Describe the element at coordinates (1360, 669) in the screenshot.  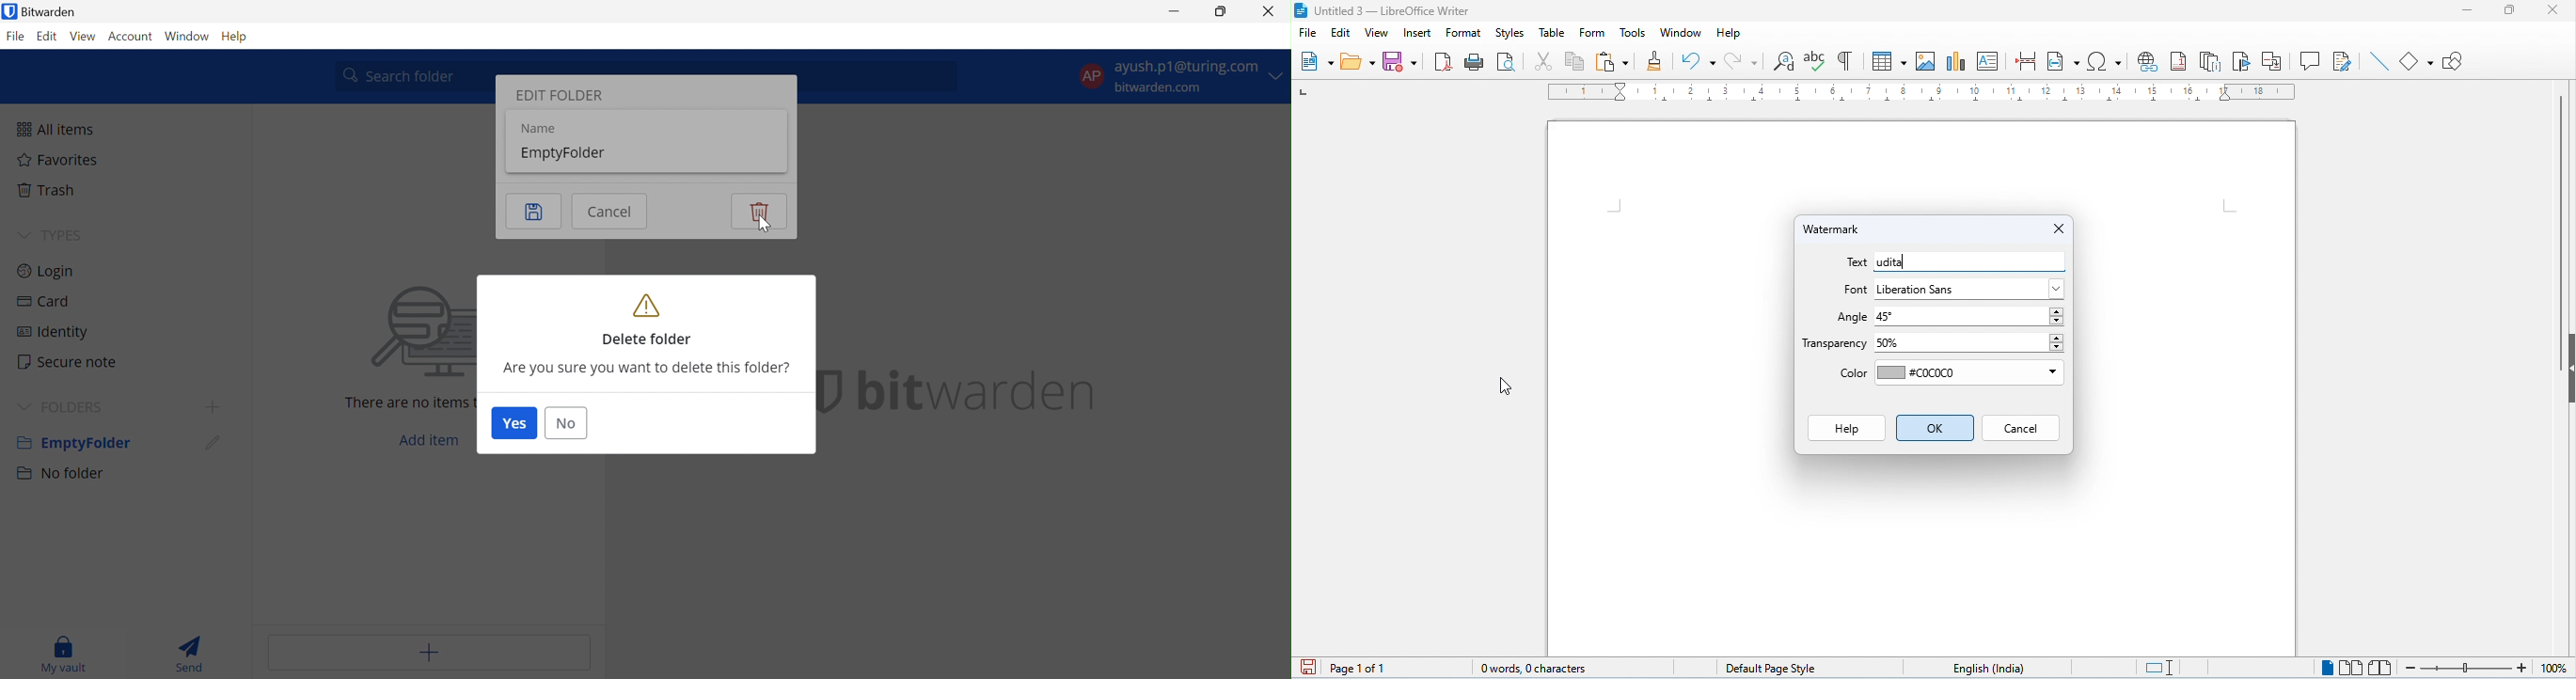
I see `page 1 of 1` at that location.